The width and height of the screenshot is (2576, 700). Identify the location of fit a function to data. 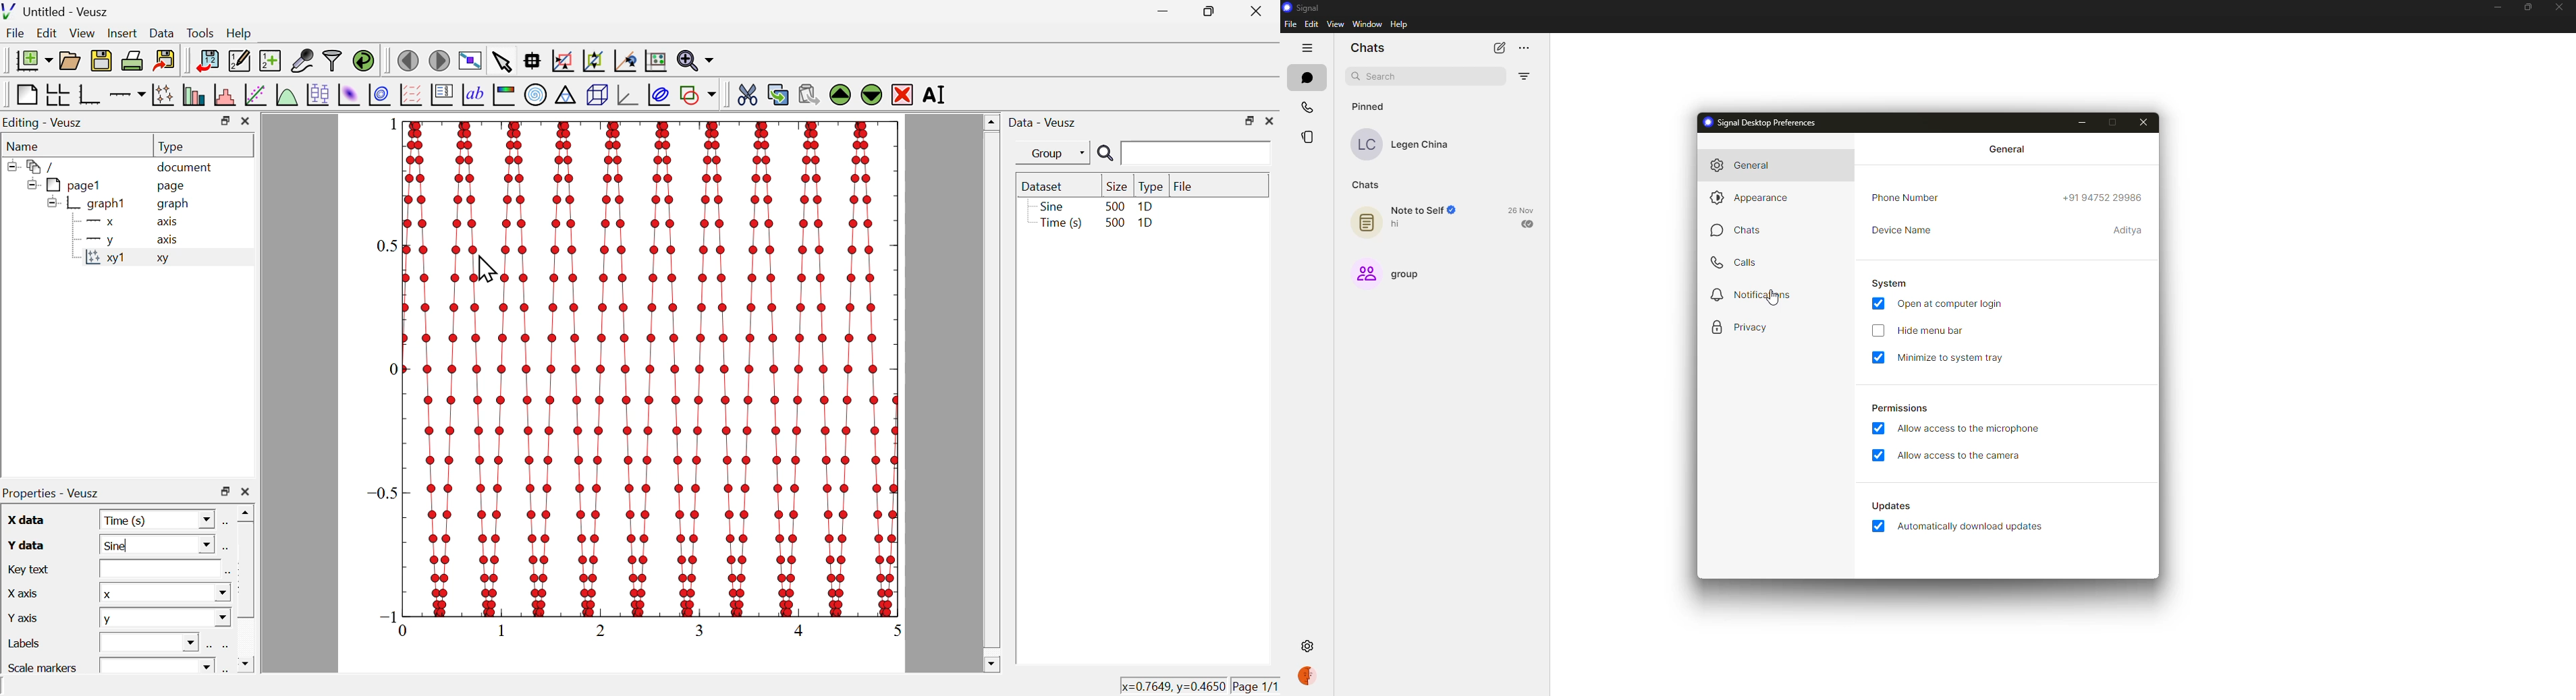
(255, 95).